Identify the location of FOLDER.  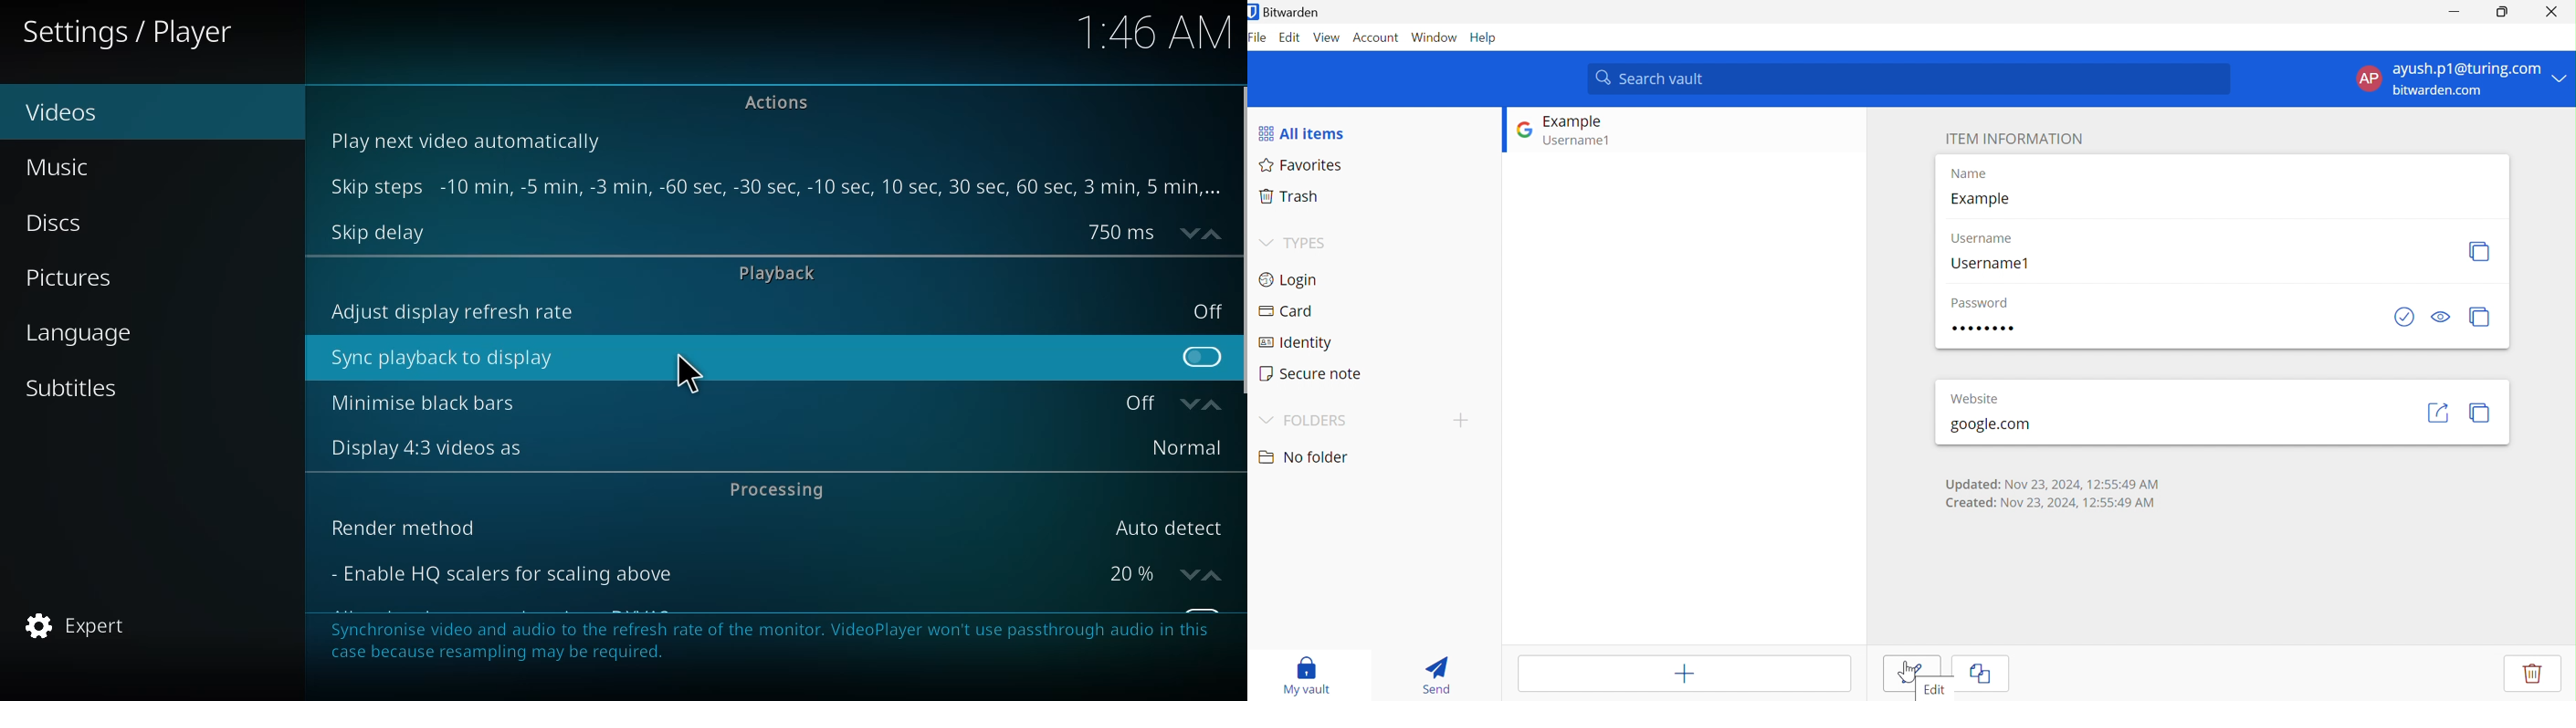
(1316, 419).